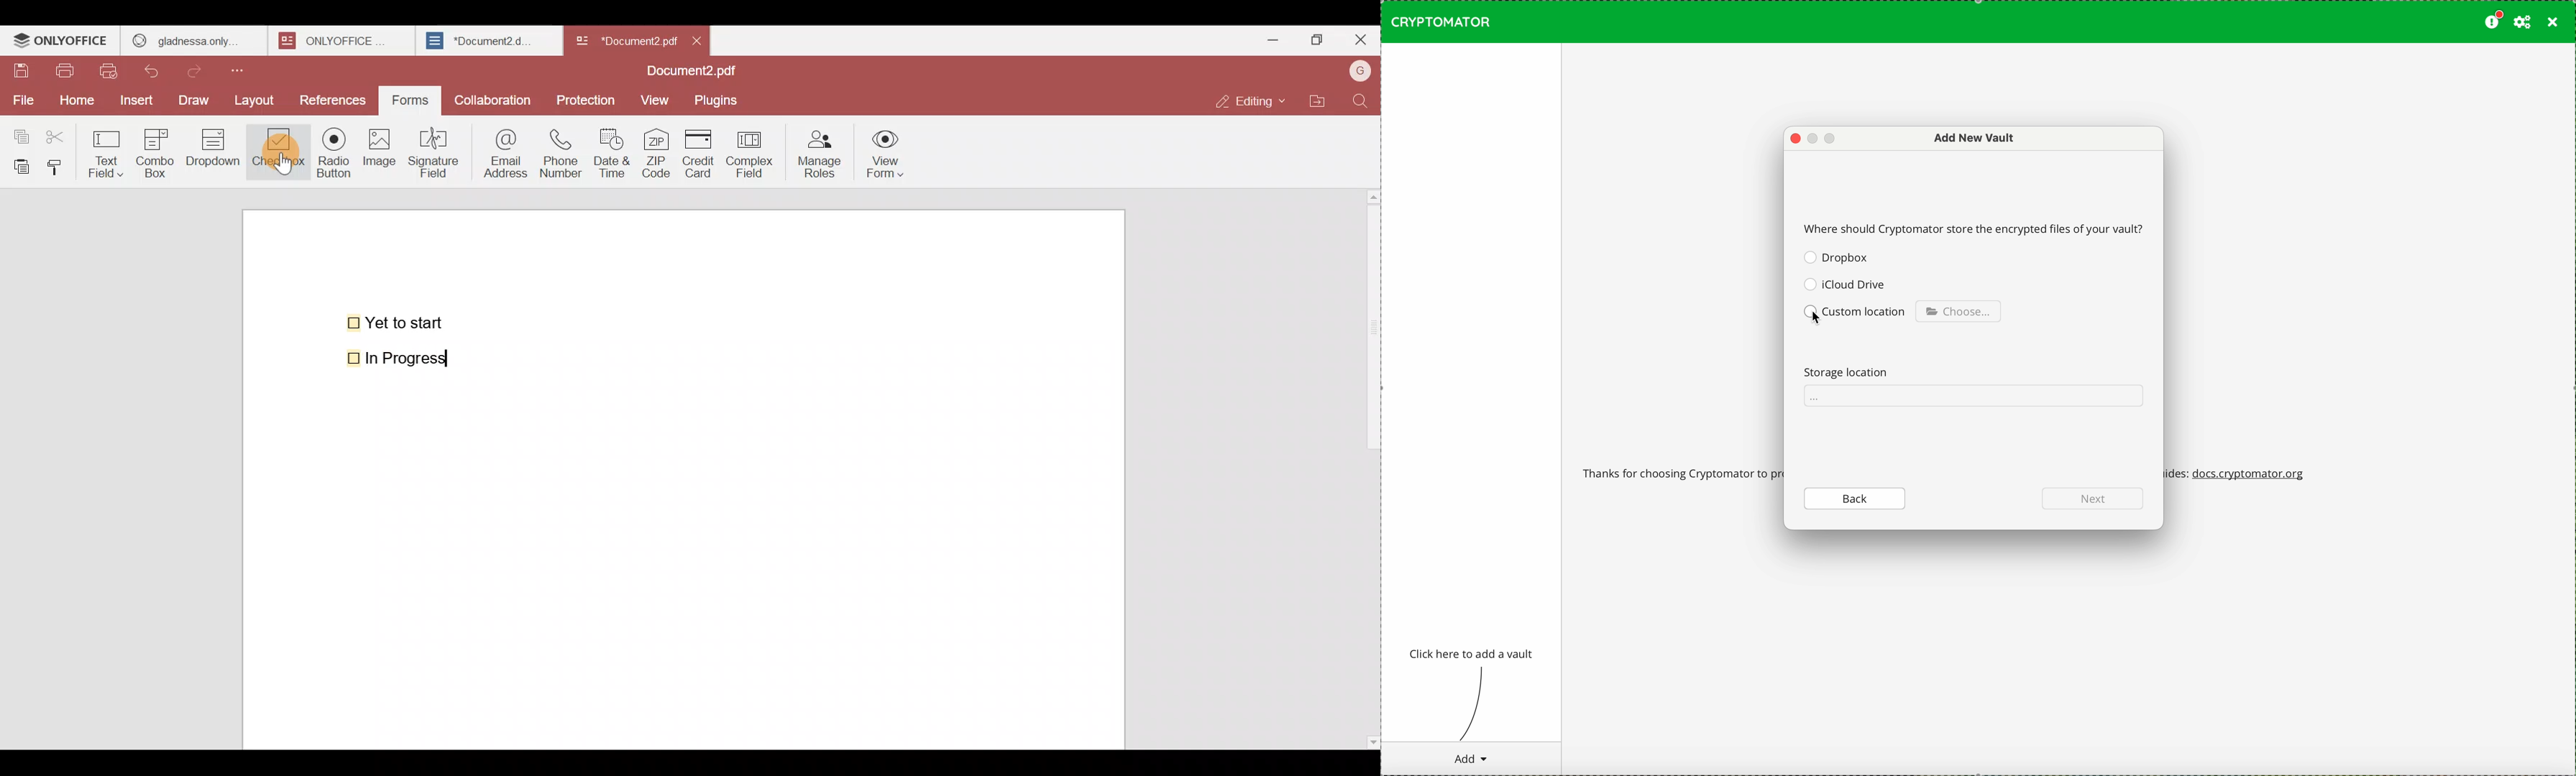  What do you see at coordinates (1248, 101) in the screenshot?
I see `Editing mode` at bounding box center [1248, 101].